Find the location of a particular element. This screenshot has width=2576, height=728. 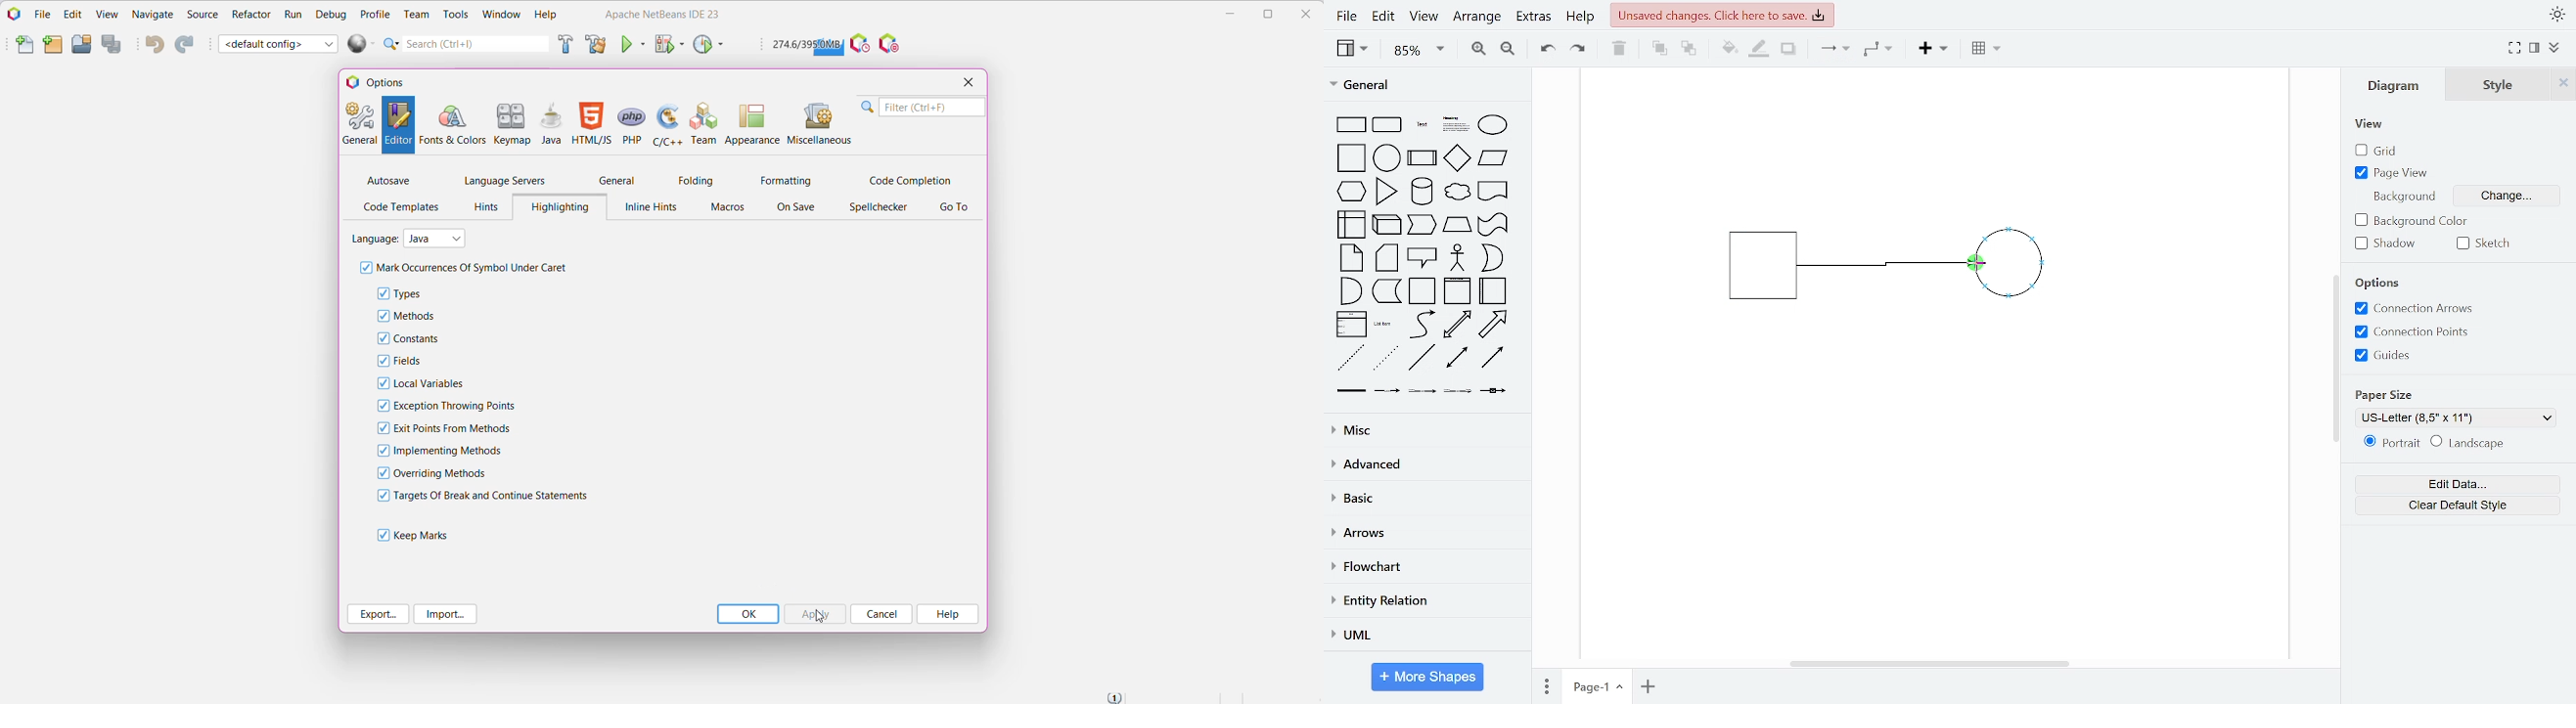

clear default style is located at coordinates (2459, 506).